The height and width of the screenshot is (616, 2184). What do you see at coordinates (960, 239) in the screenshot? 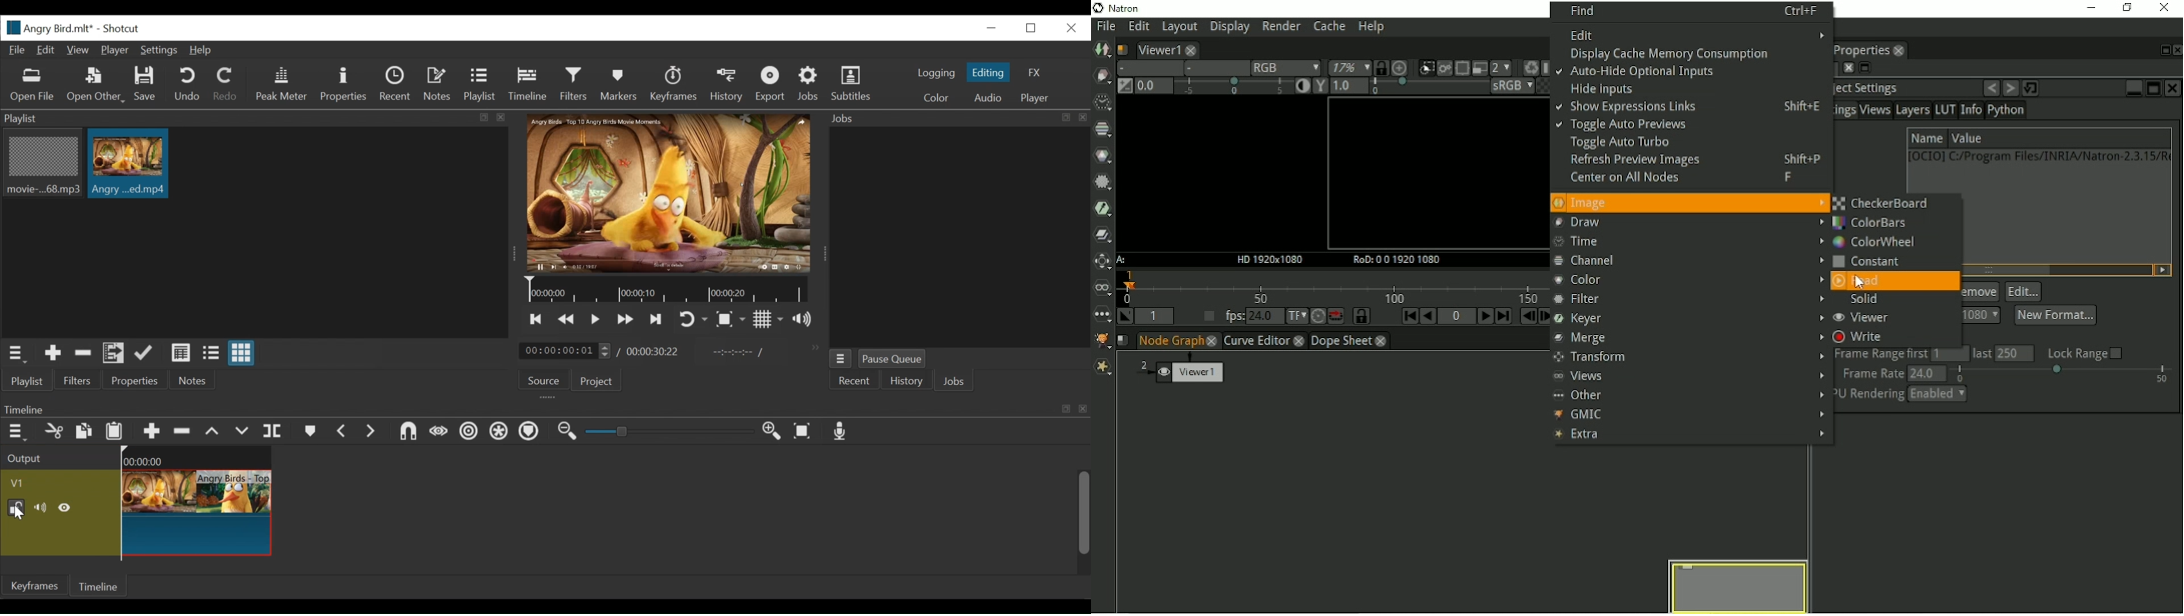
I see `Jobs Panel` at bounding box center [960, 239].